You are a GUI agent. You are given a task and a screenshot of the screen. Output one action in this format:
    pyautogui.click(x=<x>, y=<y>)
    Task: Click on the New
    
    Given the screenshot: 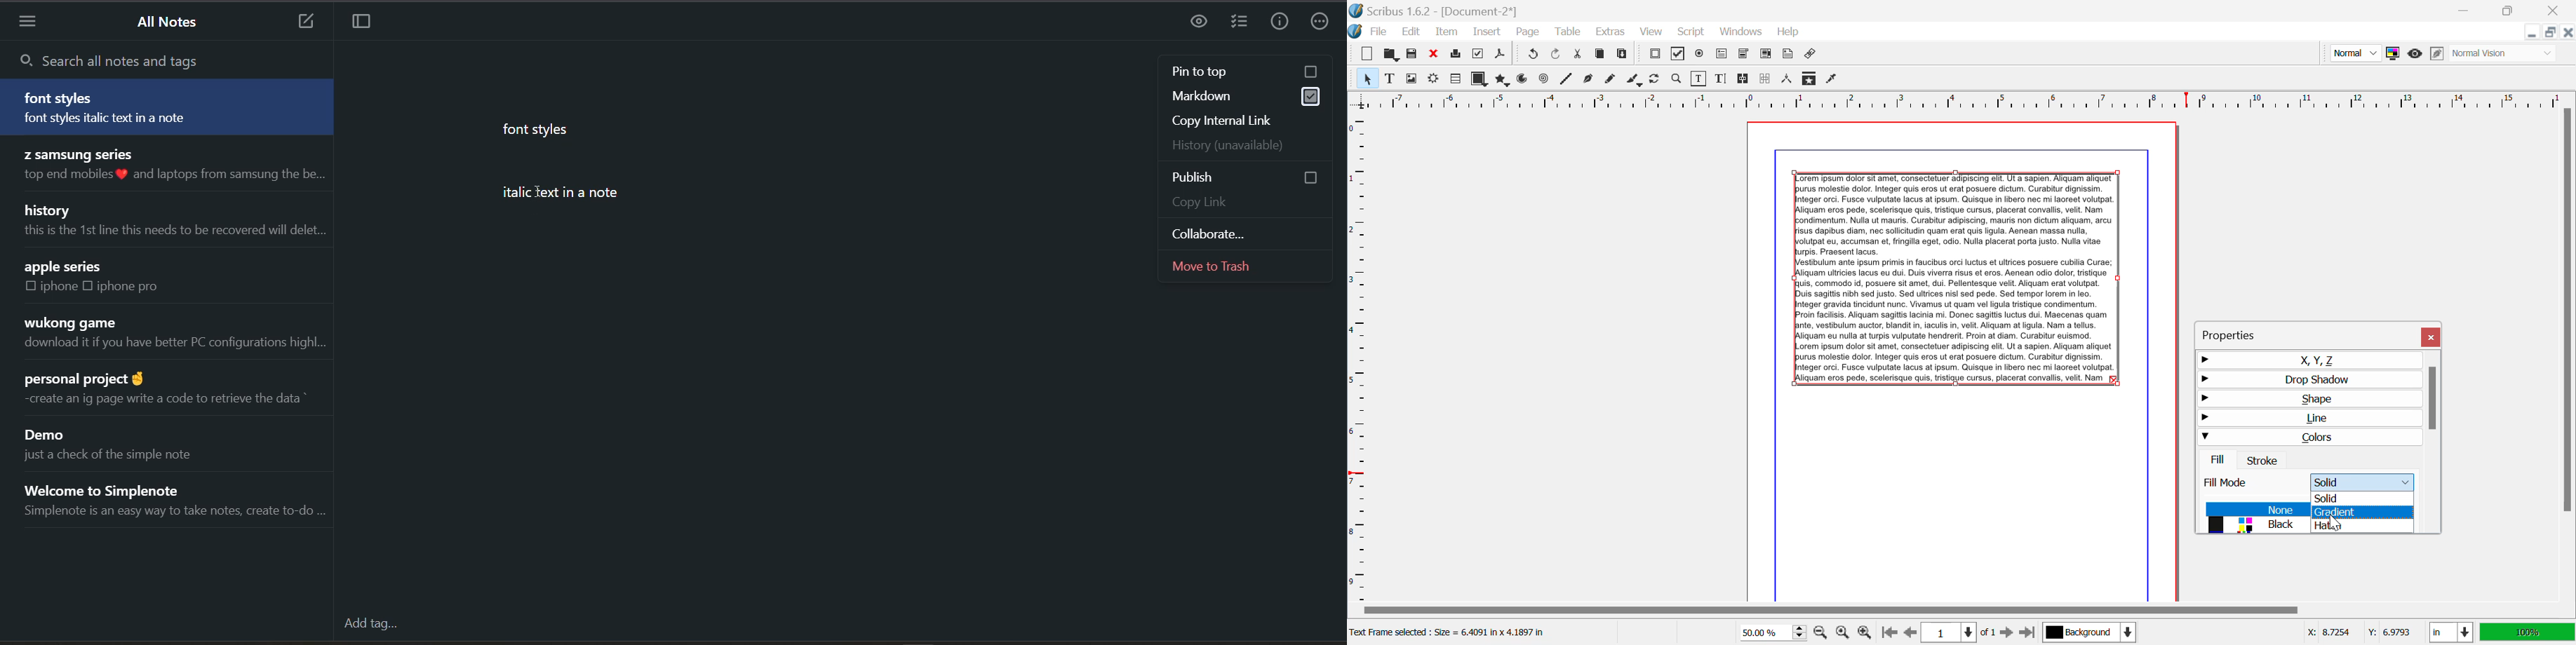 What is the action you would take?
    pyautogui.click(x=1367, y=54)
    